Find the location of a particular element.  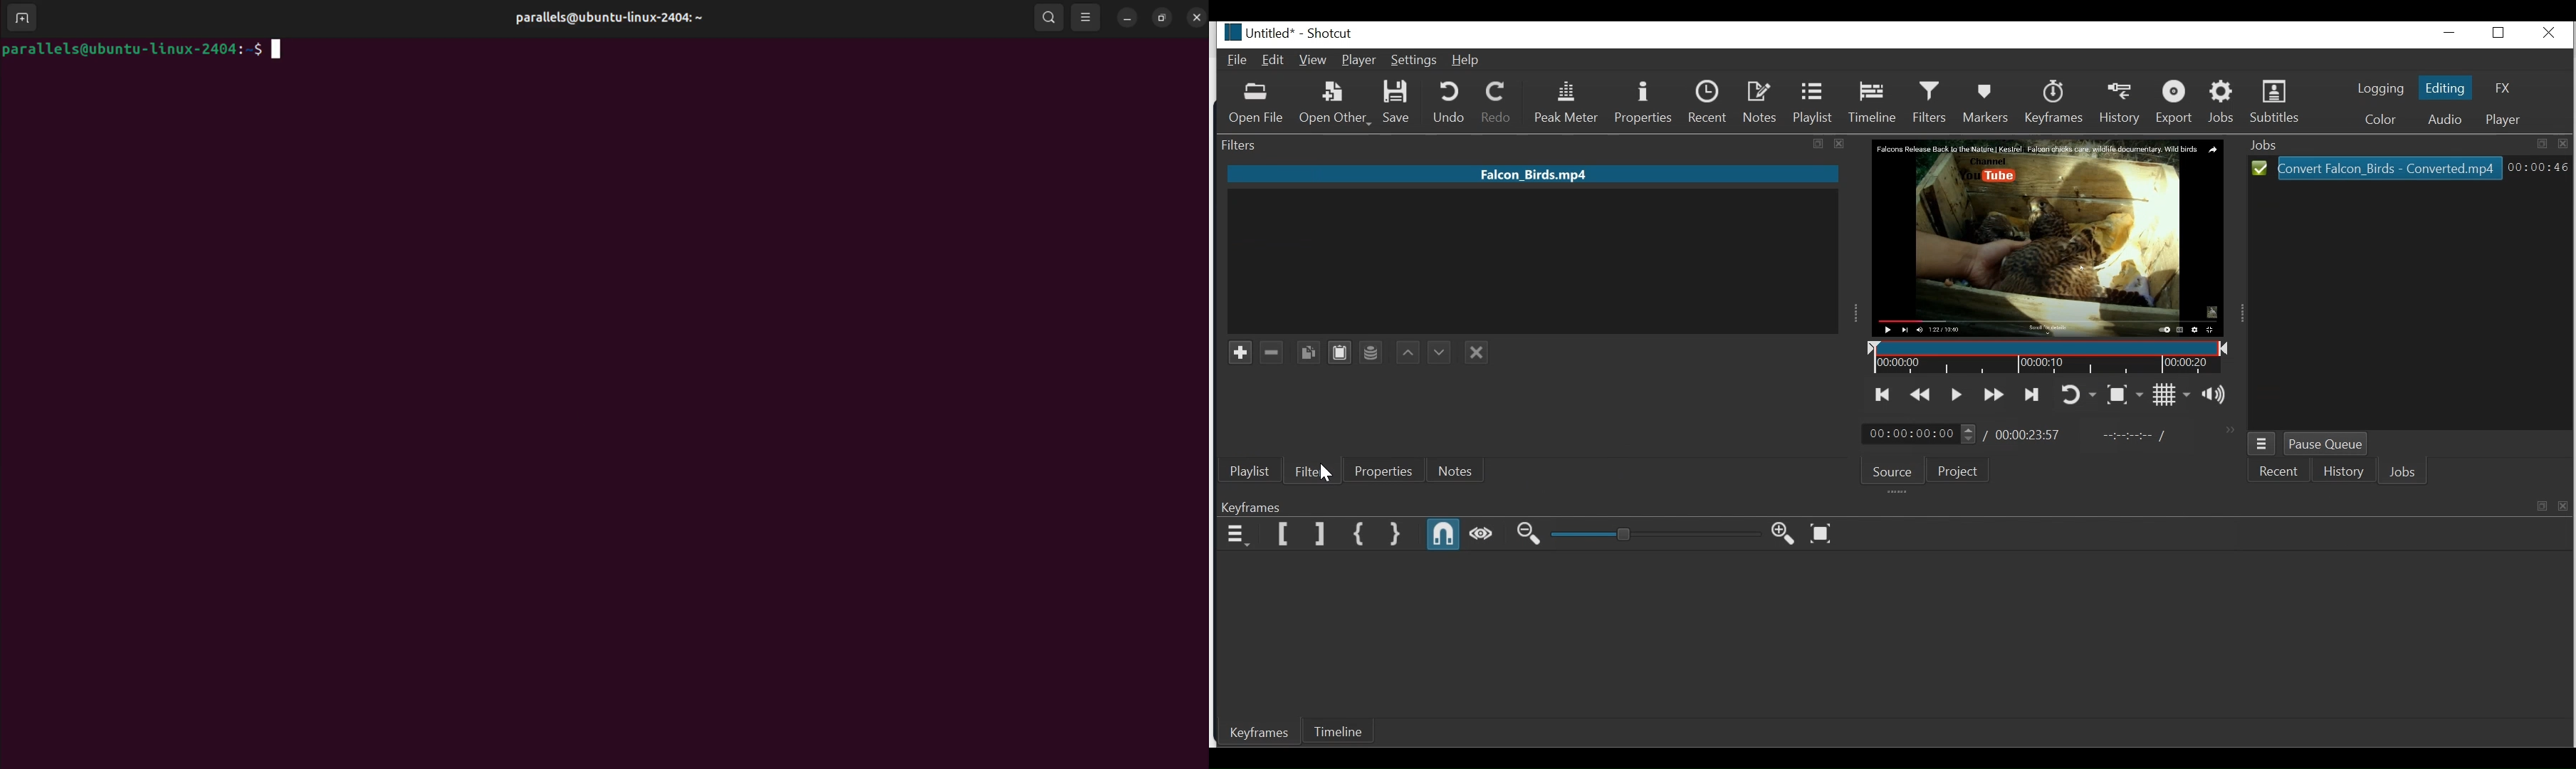

Audio is located at coordinates (2441, 119).